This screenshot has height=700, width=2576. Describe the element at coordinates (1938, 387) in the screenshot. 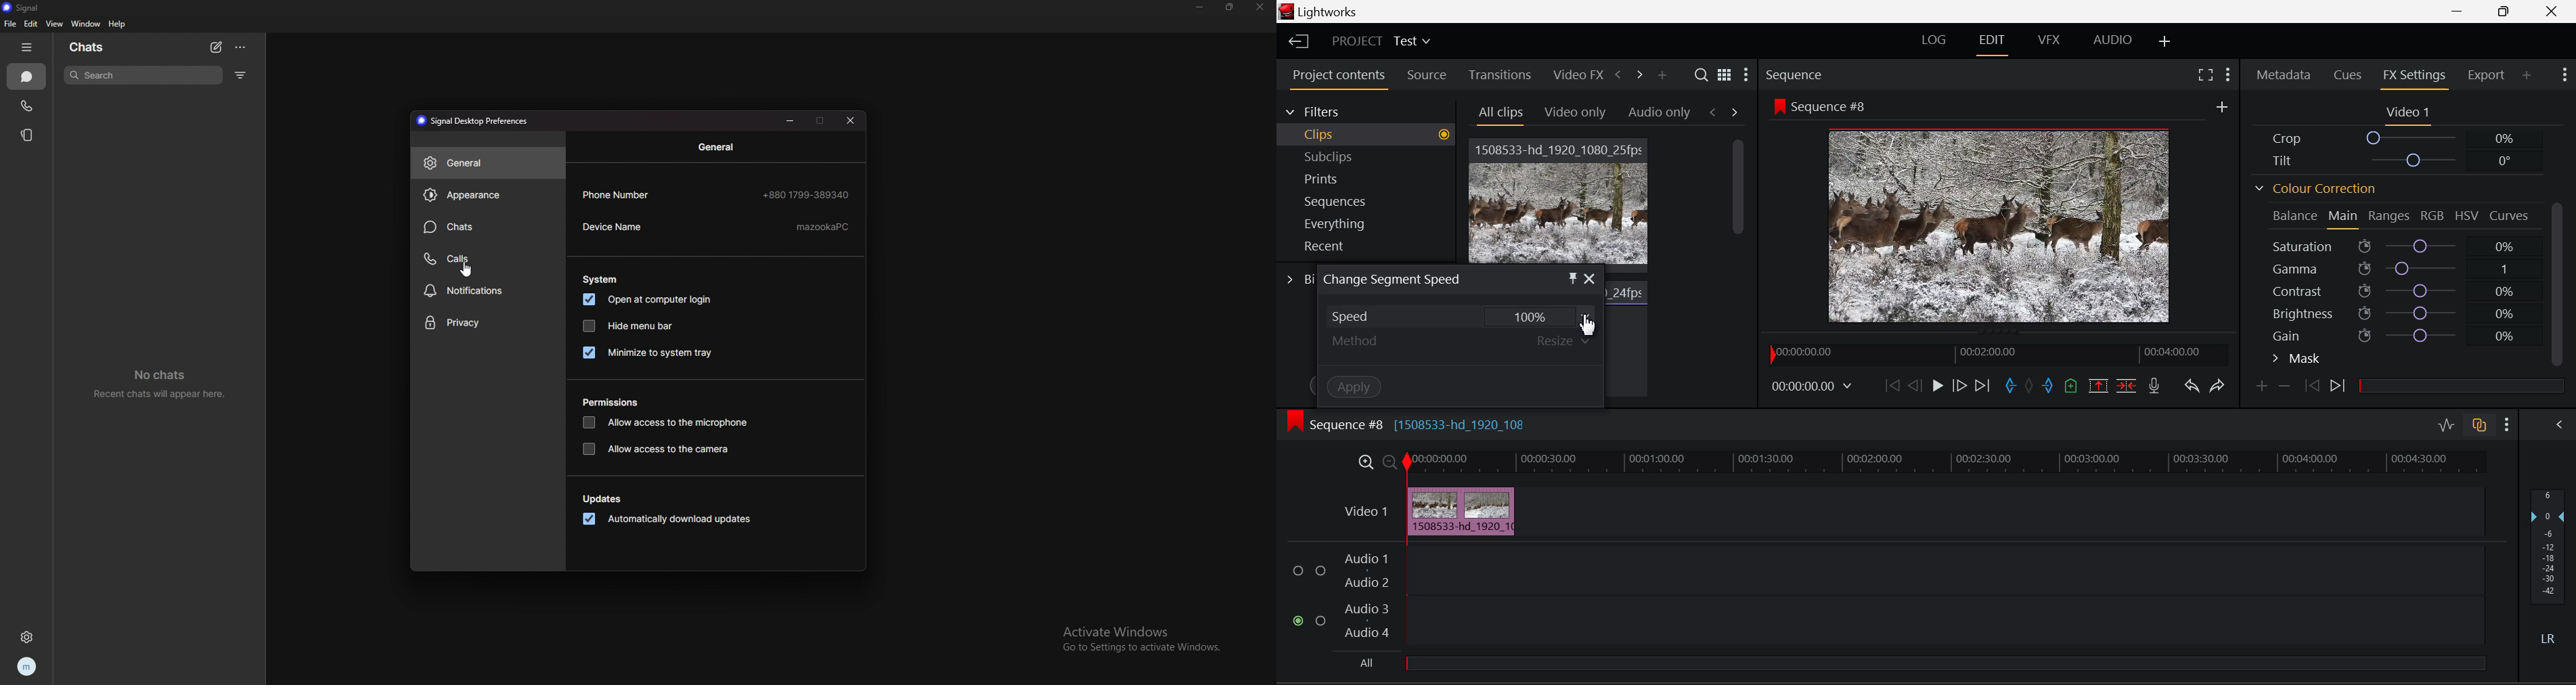

I see `Play` at that location.